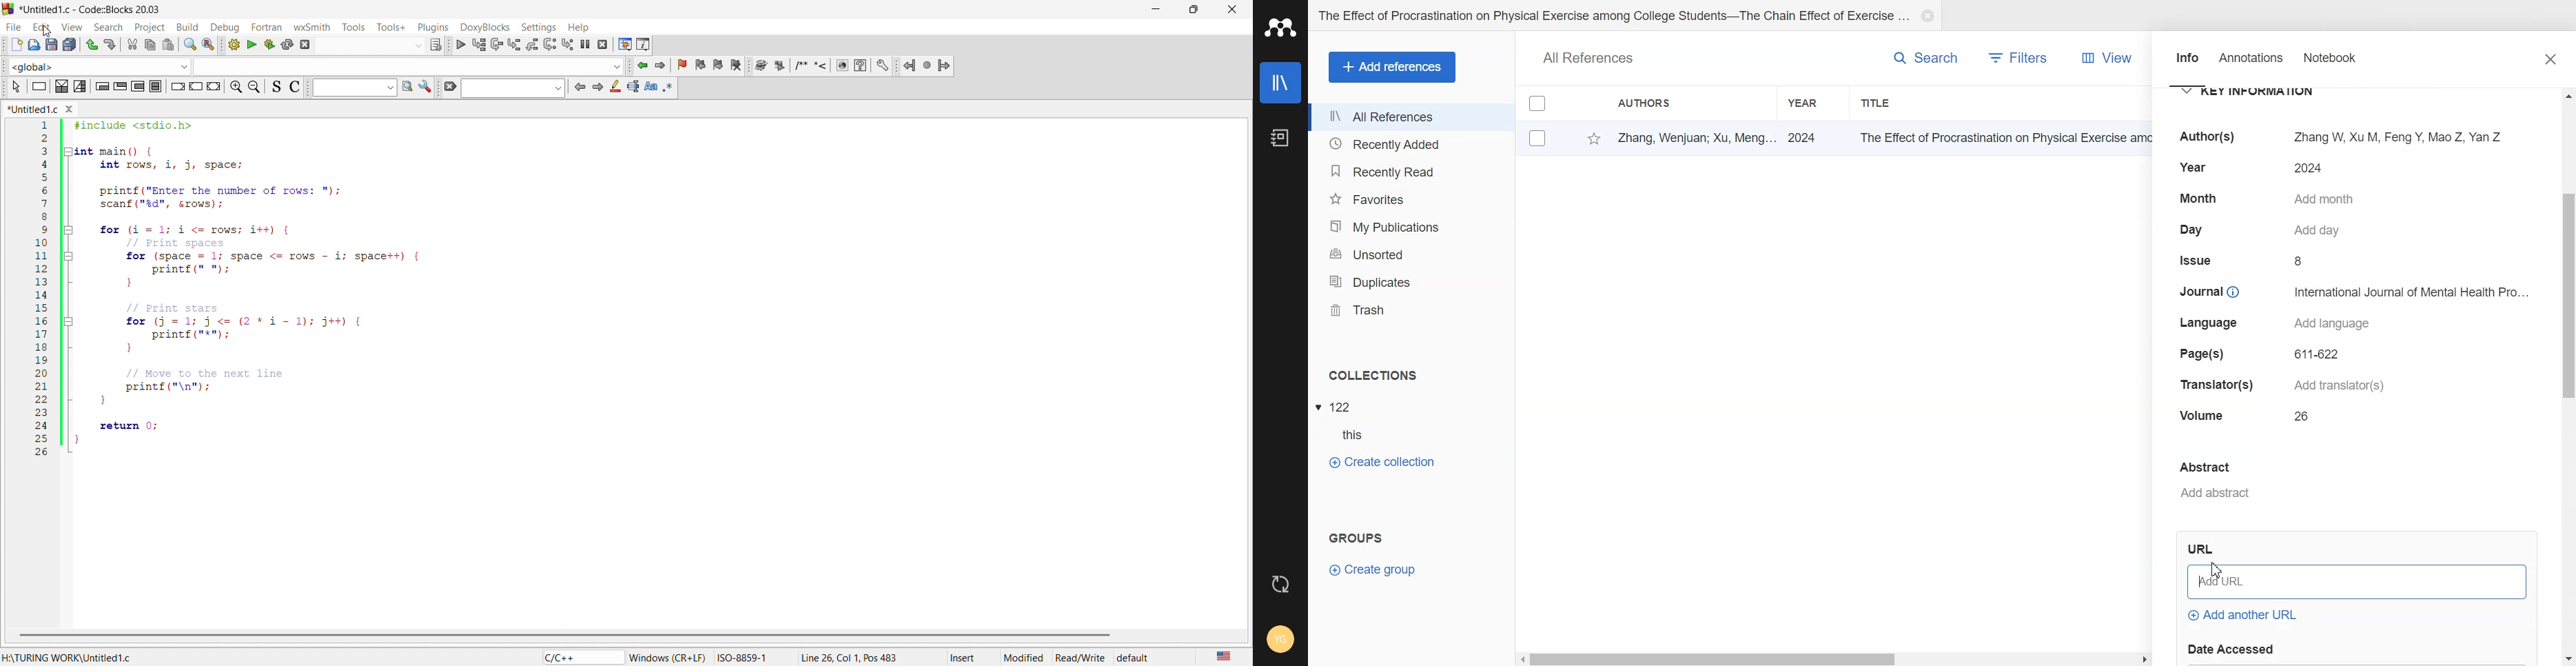 Image resolution: width=2576 pixels, height=672 pixels. Describe the element at coordinates (2237, 648) in the screenshot. I see `date accessed` at that location.